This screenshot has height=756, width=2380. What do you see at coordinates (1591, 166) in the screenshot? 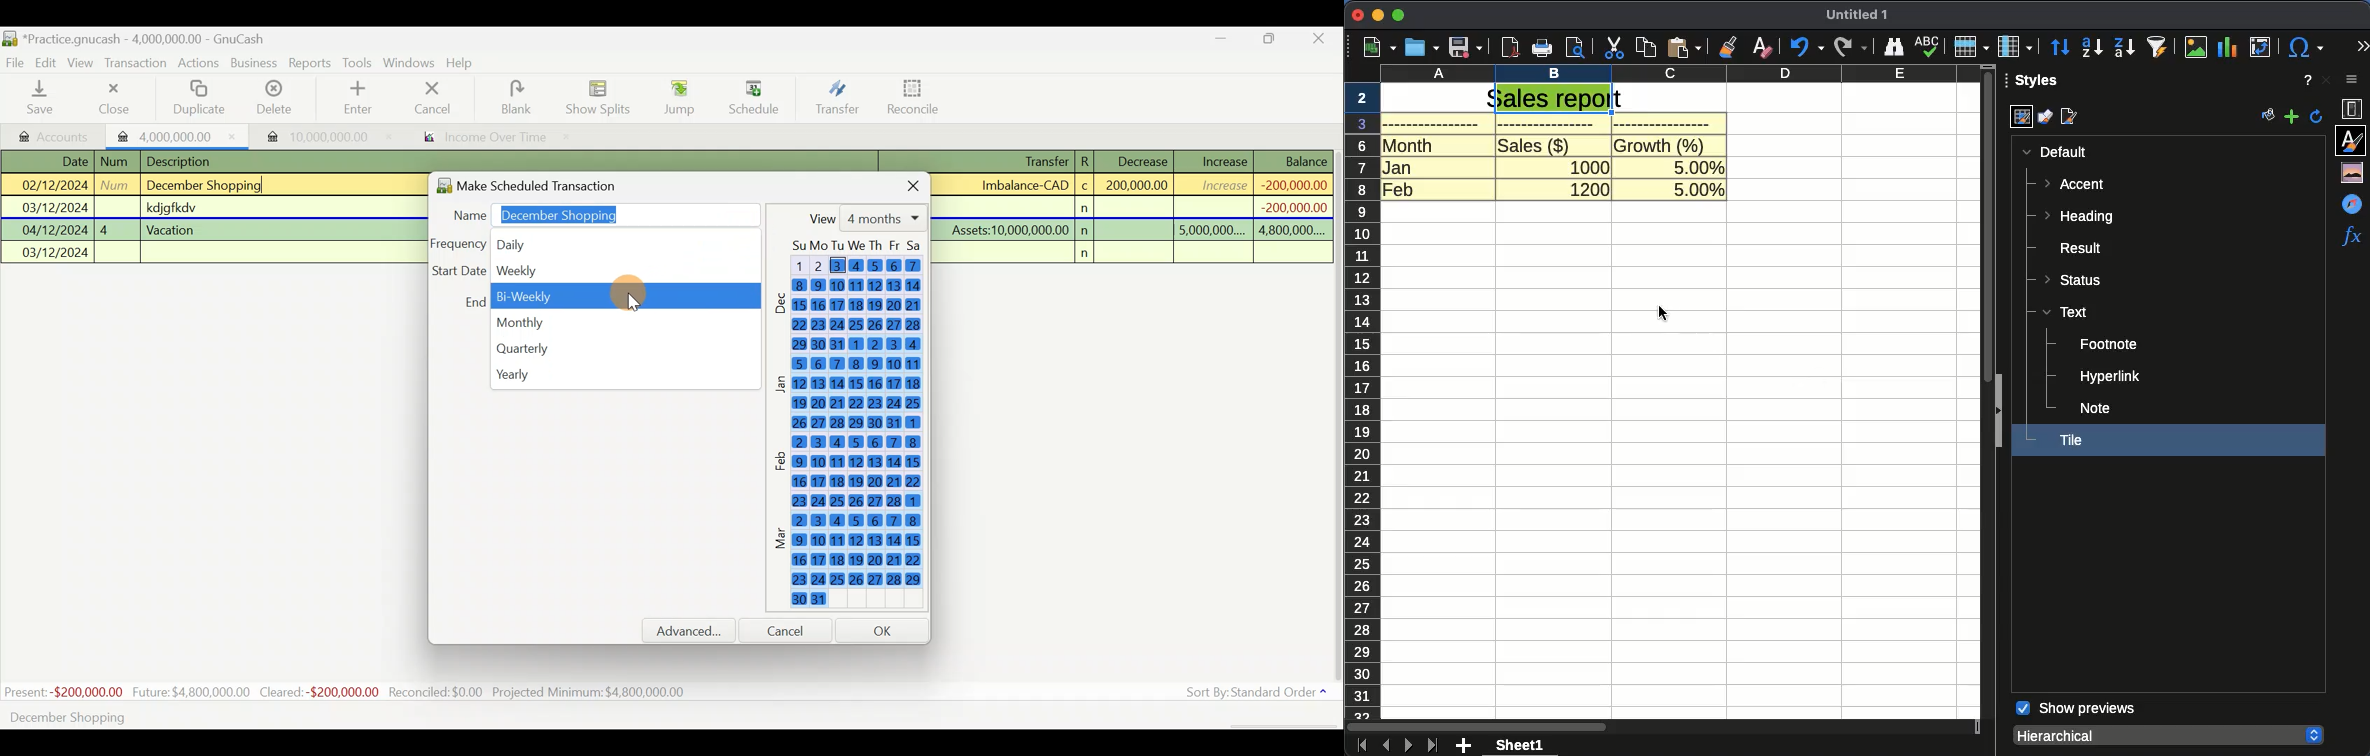
I see `1000` at bounding box center [1591, 166].